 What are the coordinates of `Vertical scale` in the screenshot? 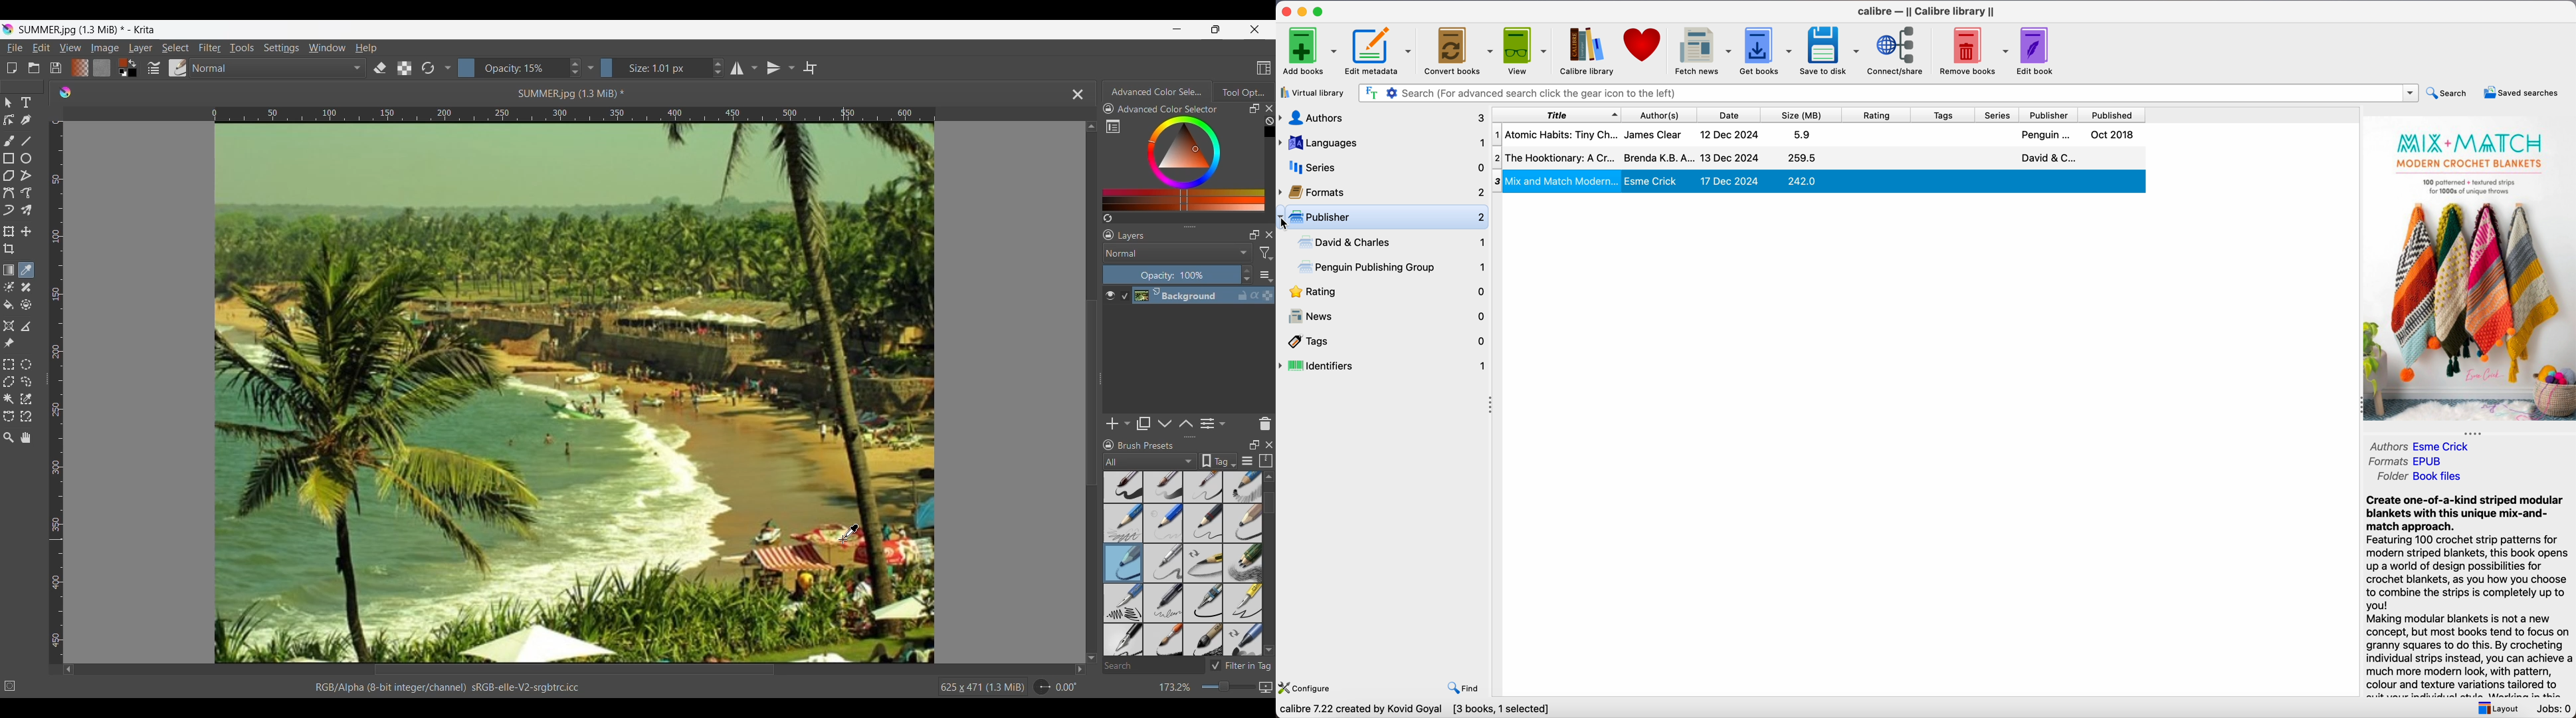 It's located at (58, 390).